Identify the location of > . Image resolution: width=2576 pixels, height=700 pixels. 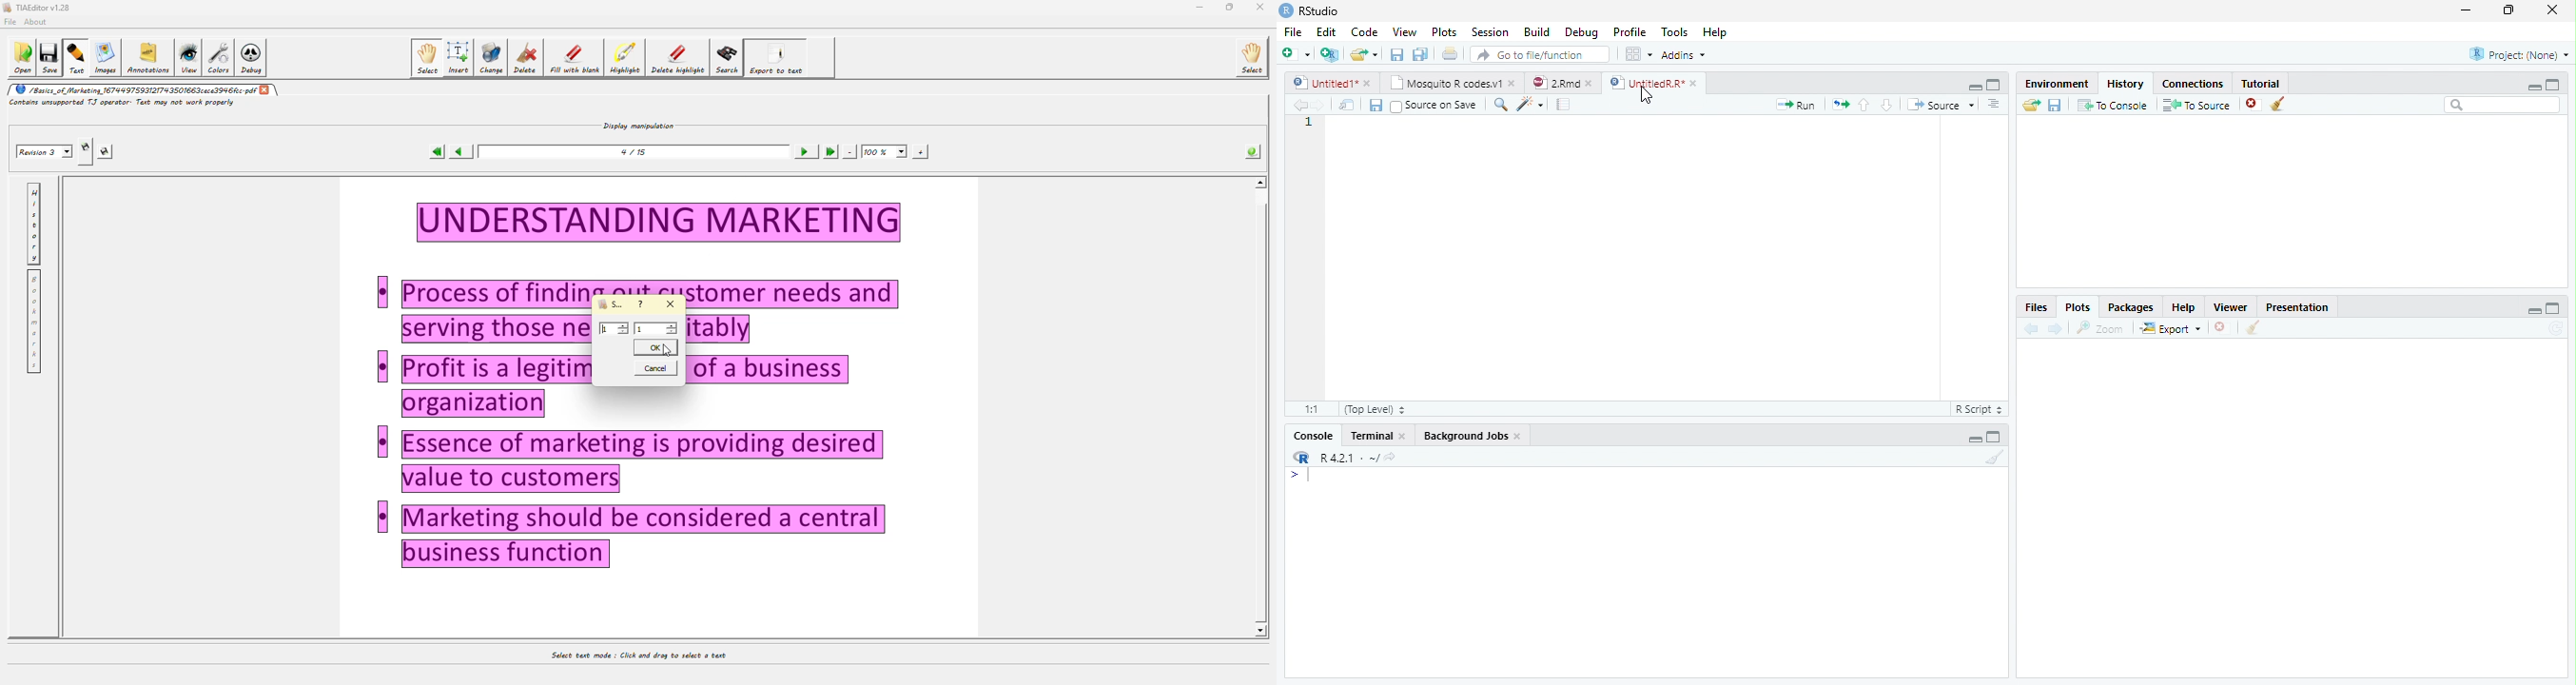
(1296, 474).